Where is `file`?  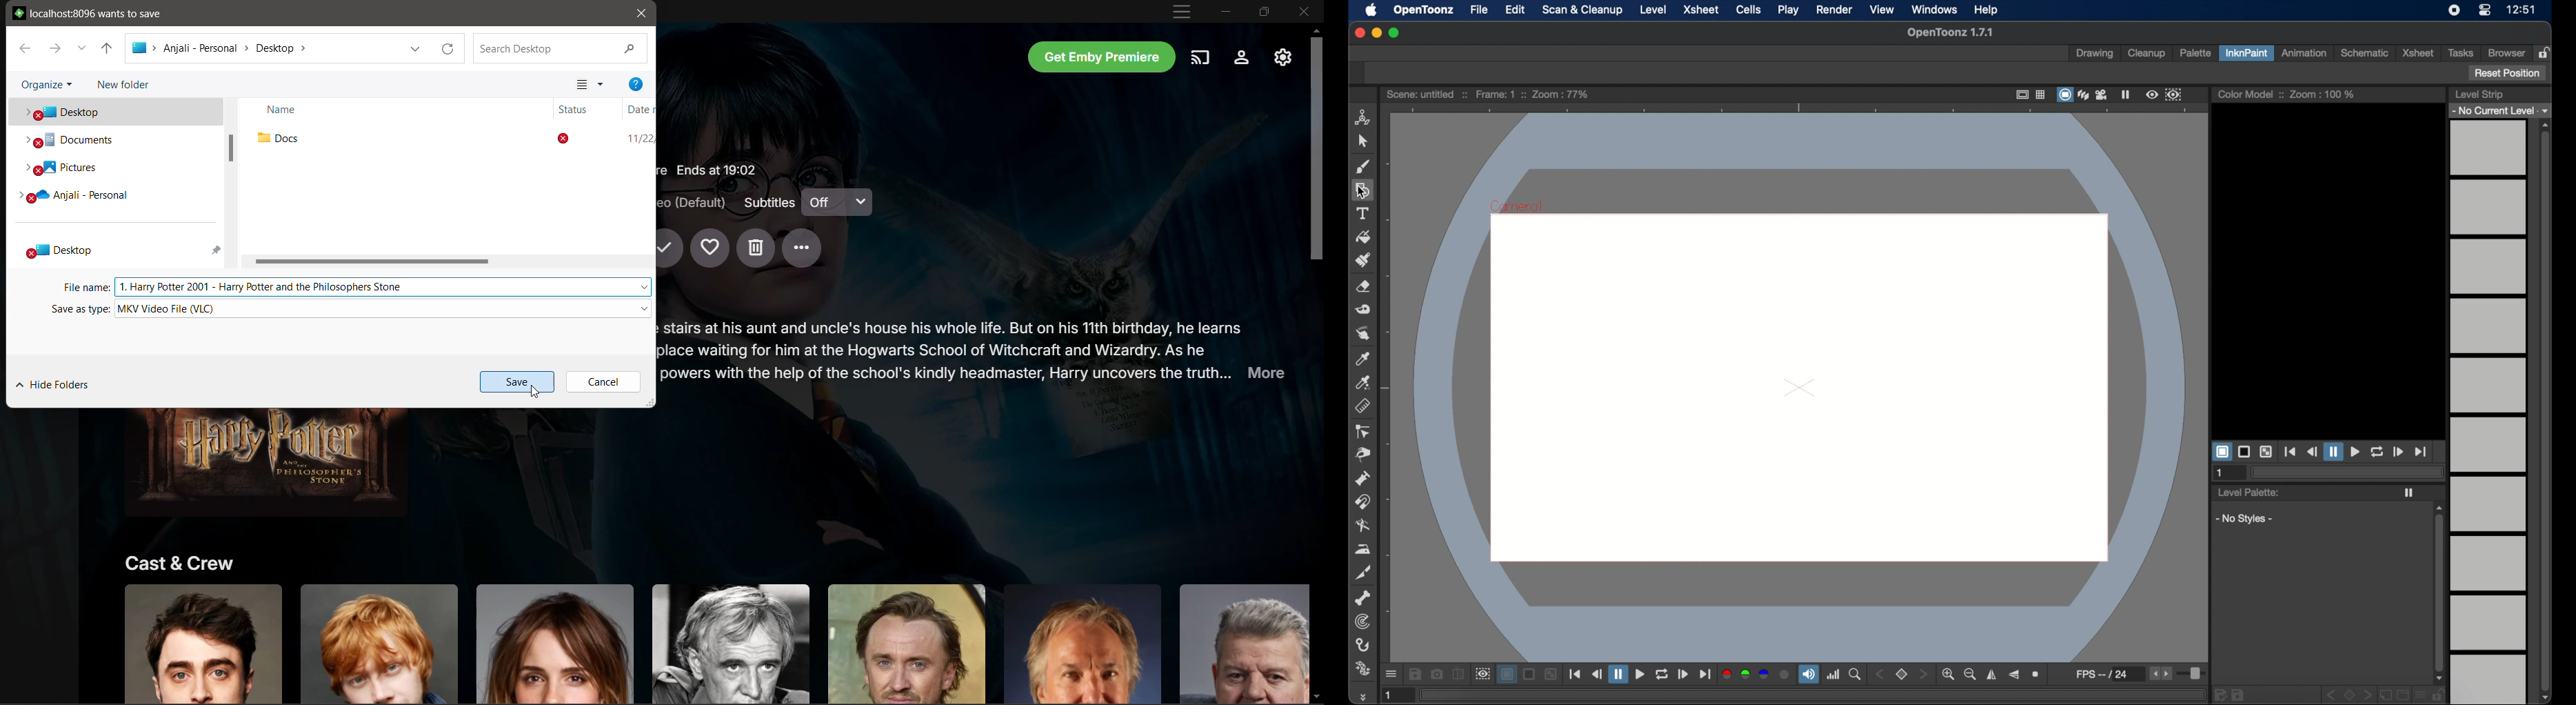 file is located at coordinates (1479, 9).